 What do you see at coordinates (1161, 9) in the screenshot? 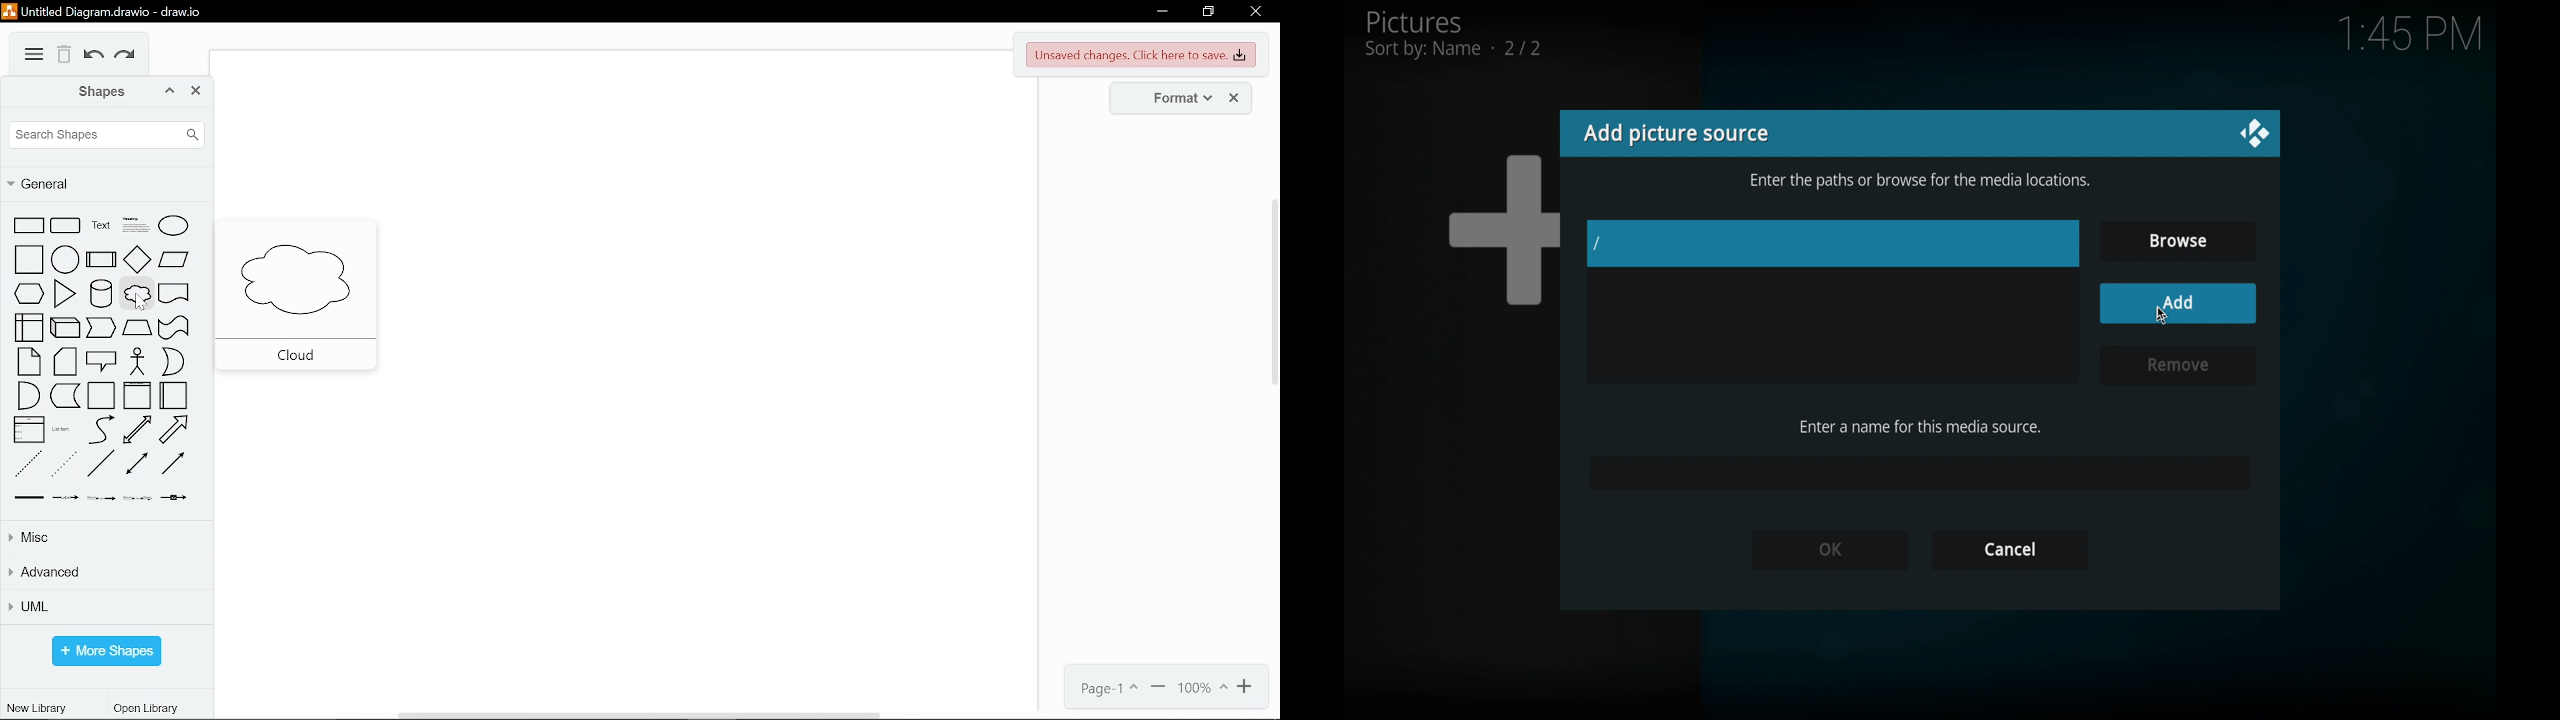
I see `minimize` at bounding box center [1161, 9].